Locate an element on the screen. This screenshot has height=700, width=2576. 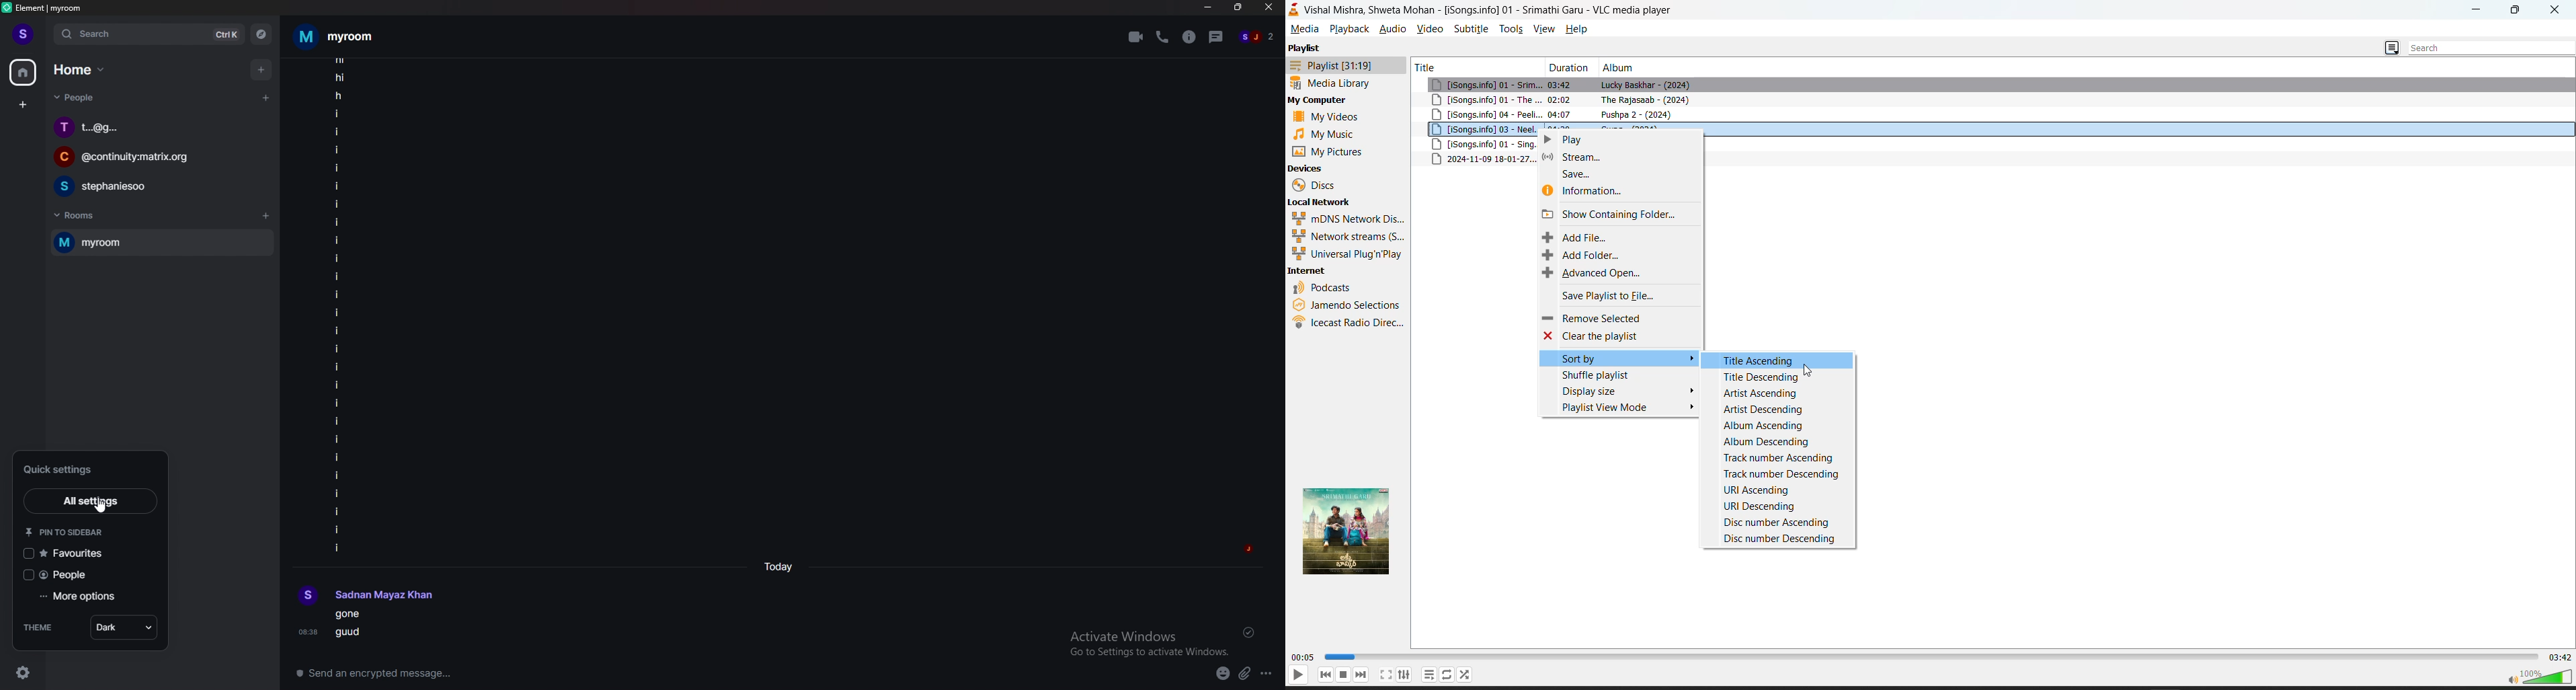
previous is located at coordinates (1326, 675).